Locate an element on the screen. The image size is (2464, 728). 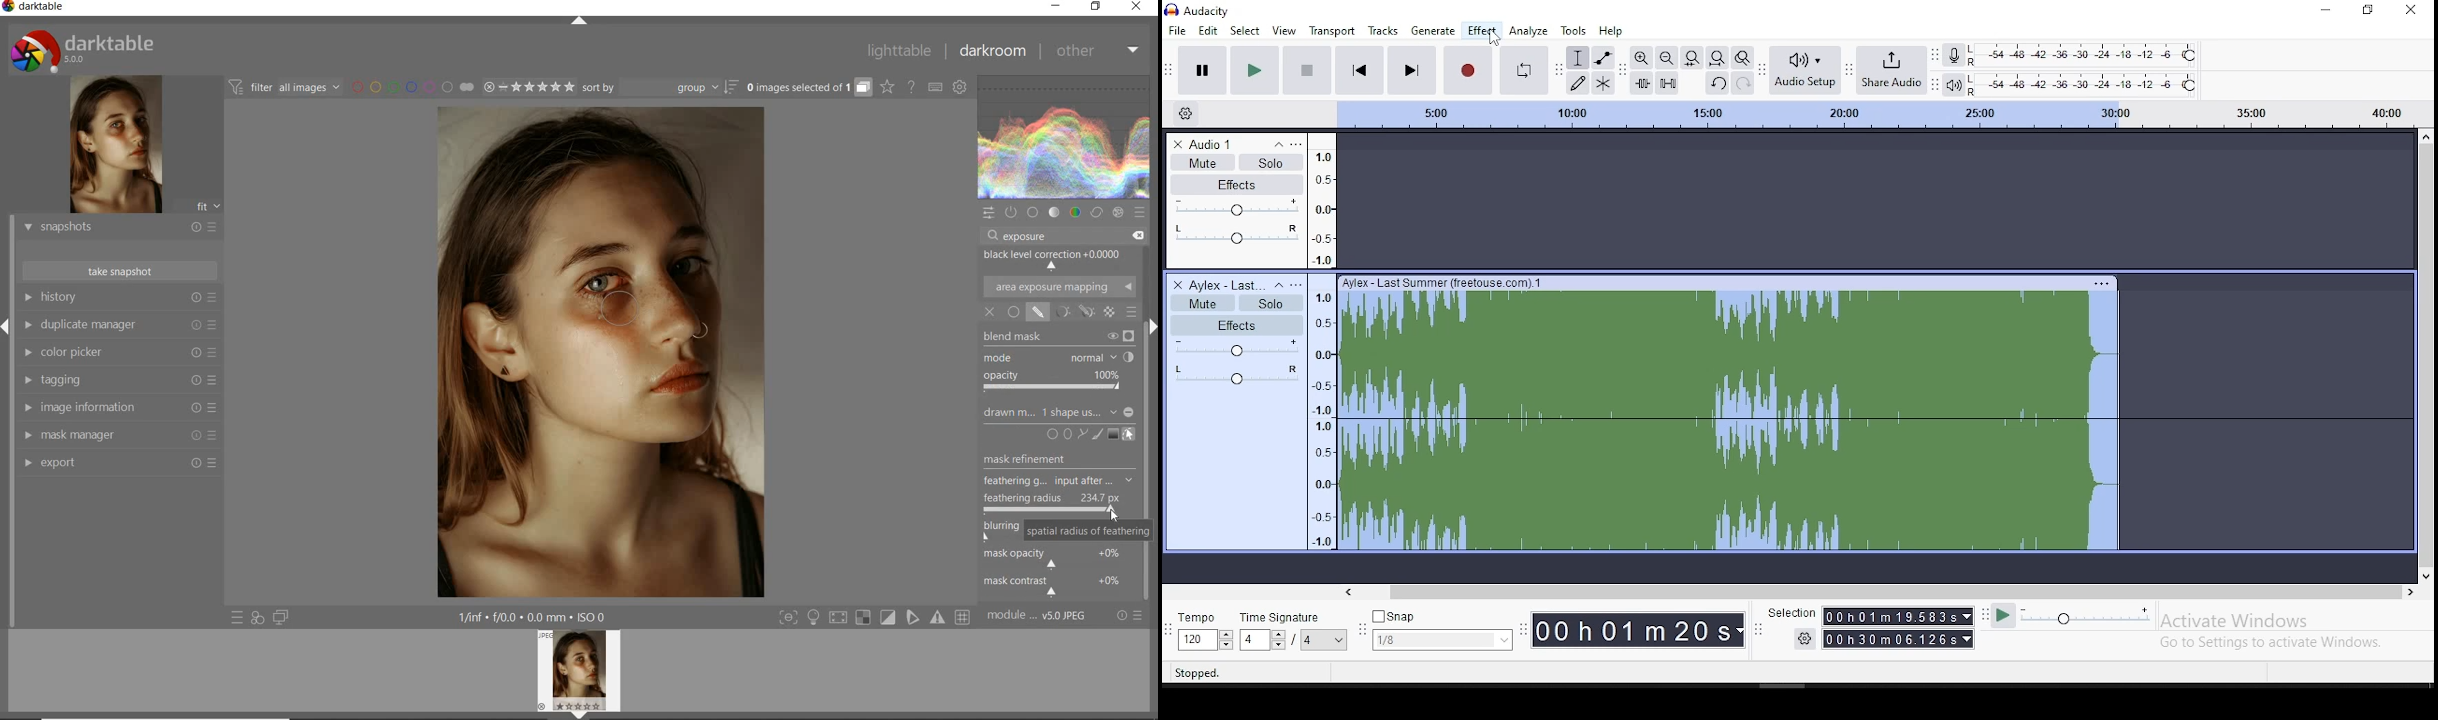
correct is located at coordinates (1098, 211).